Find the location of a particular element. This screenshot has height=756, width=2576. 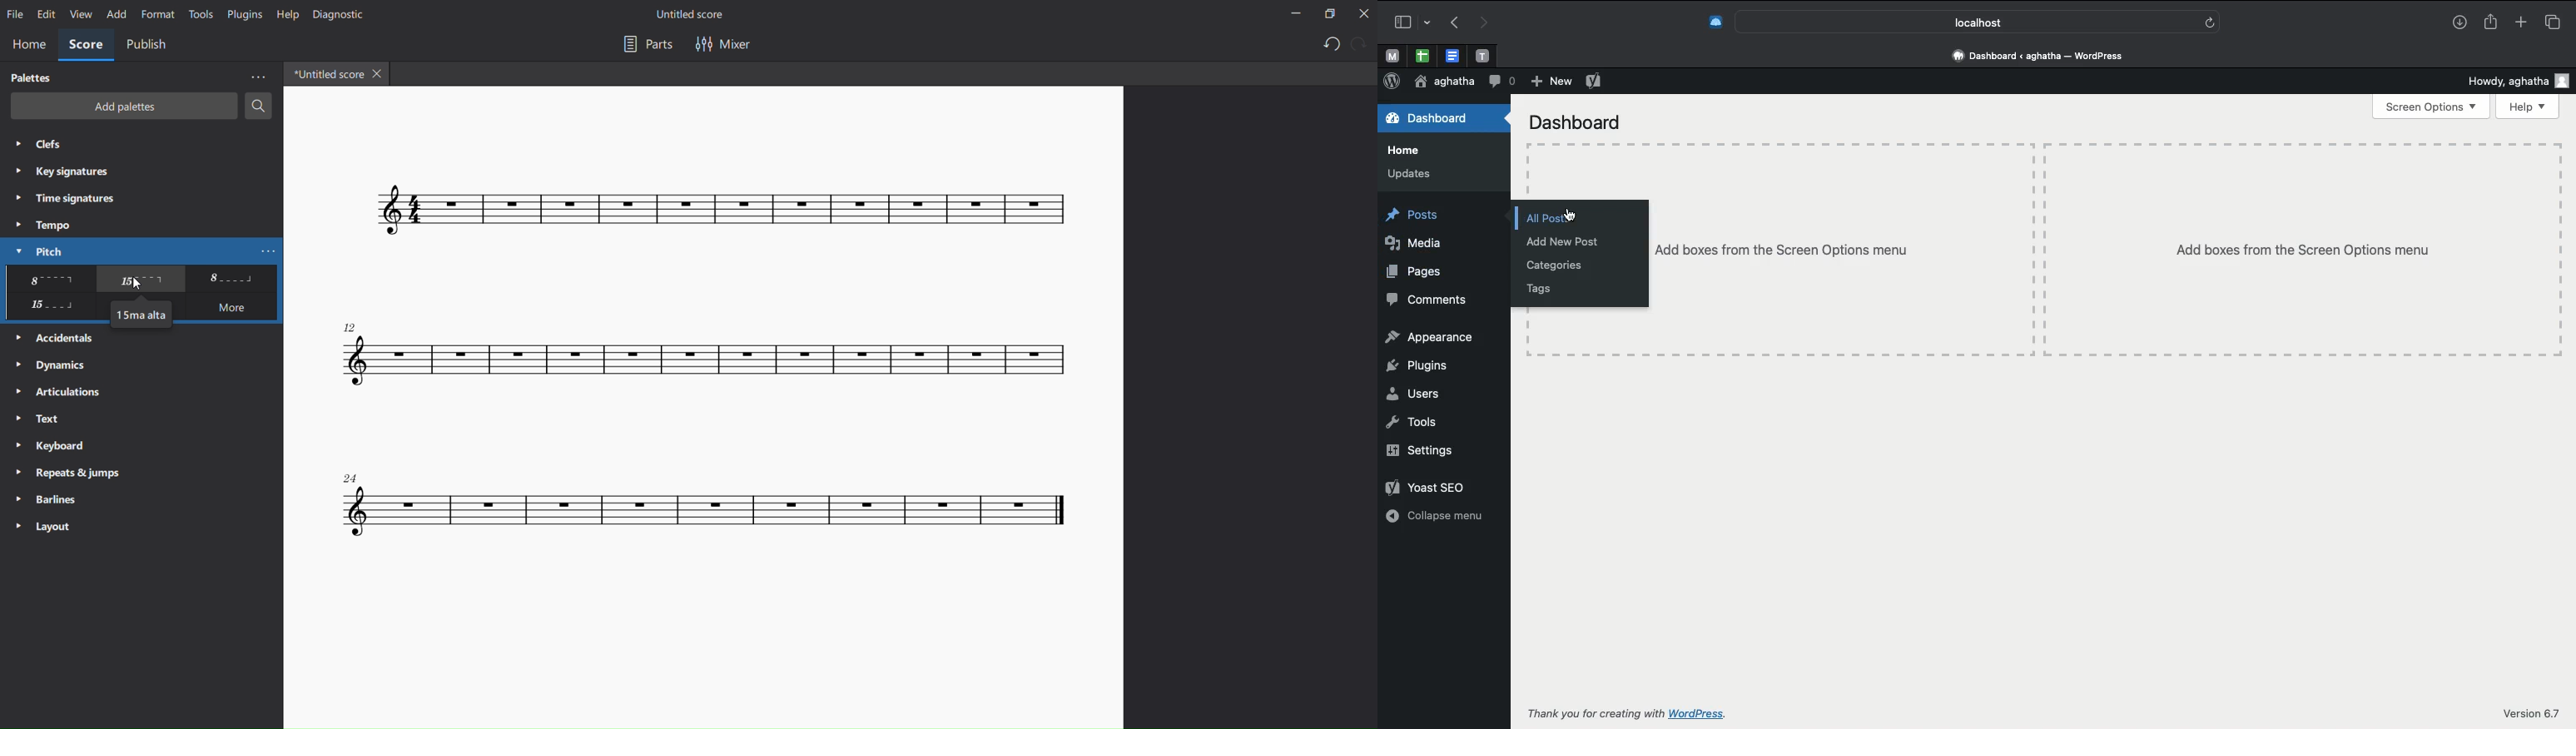

file is located at coordinates (17, 13).